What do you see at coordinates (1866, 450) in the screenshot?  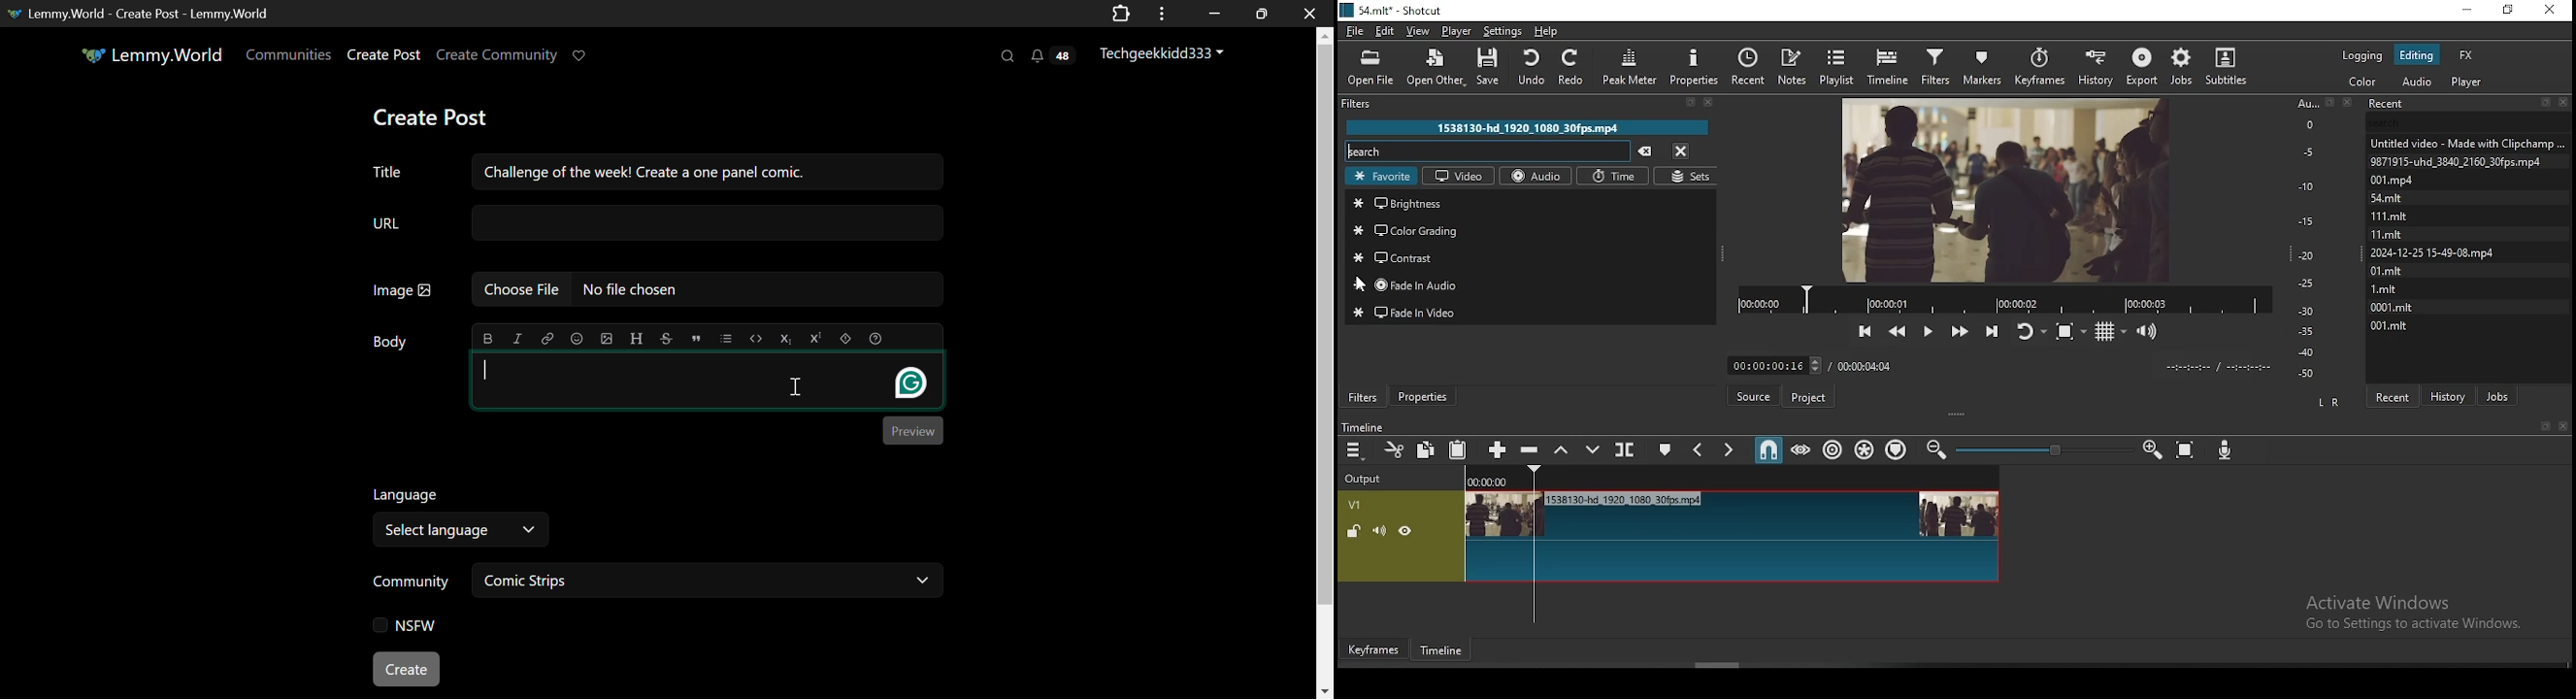 I see `ripple all tracks` at bounding box center [1866, 450].